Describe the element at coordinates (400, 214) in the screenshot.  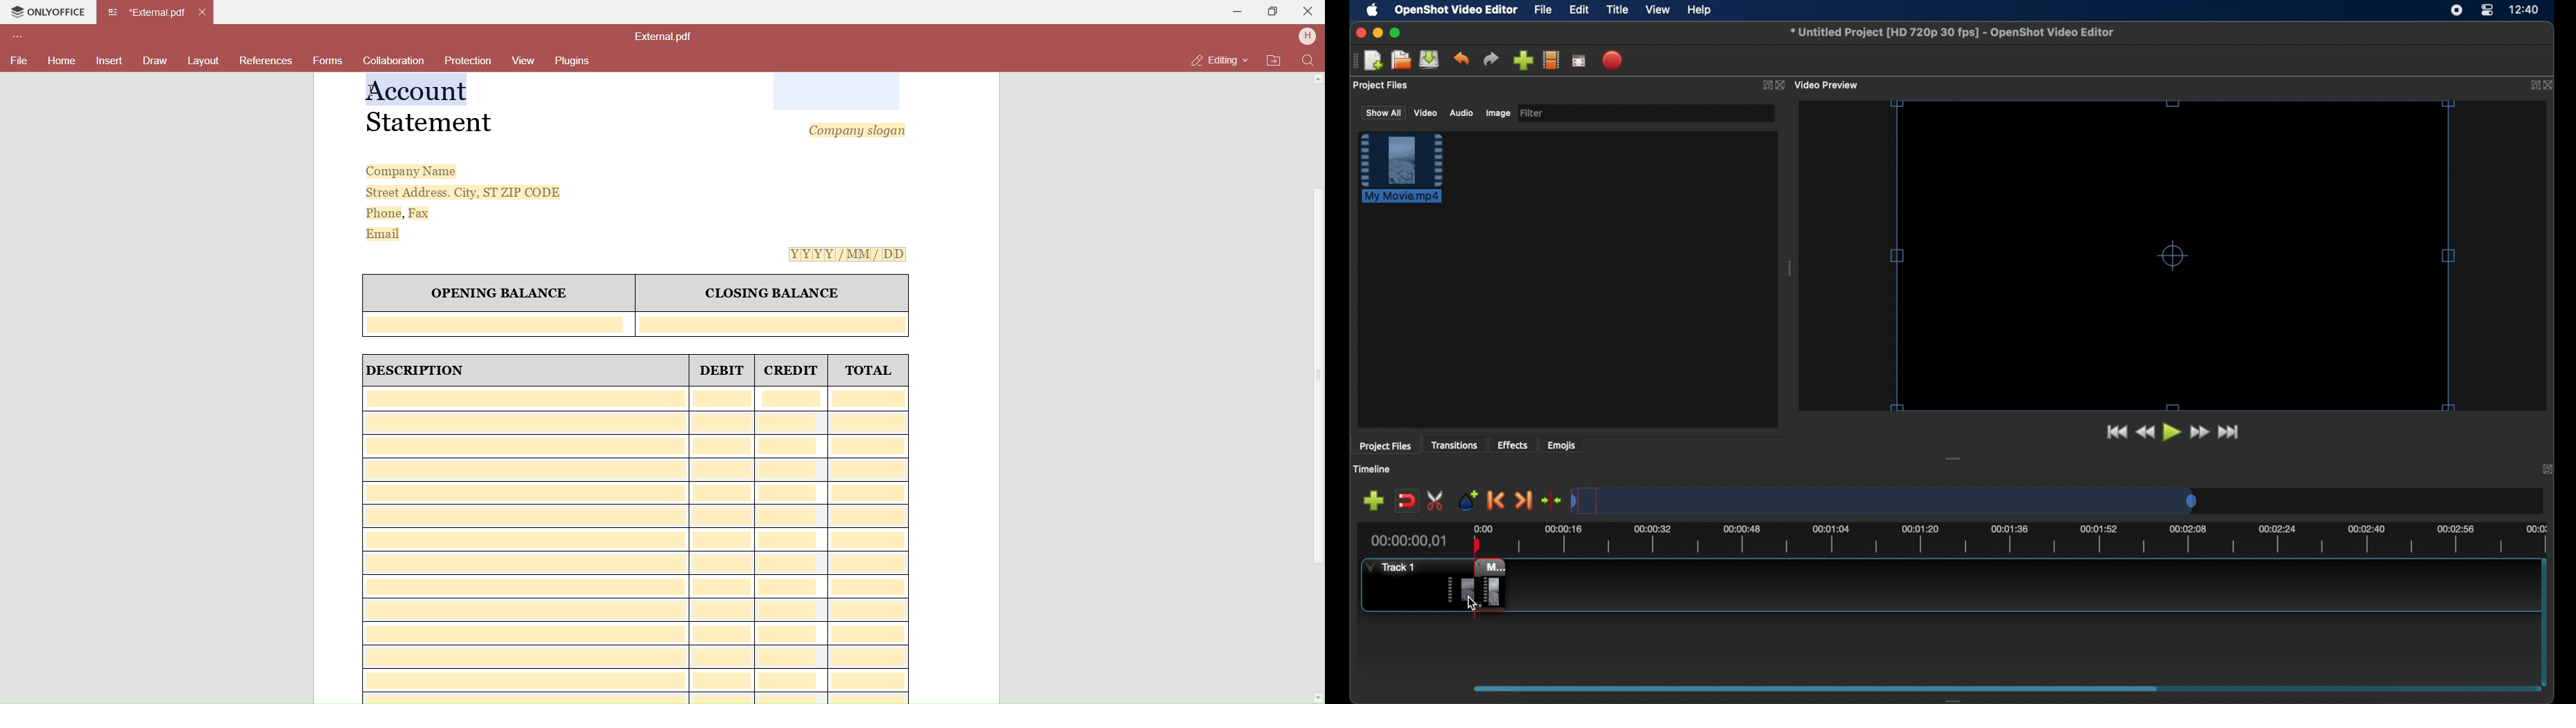
I see `Phone, Fax` at that location.